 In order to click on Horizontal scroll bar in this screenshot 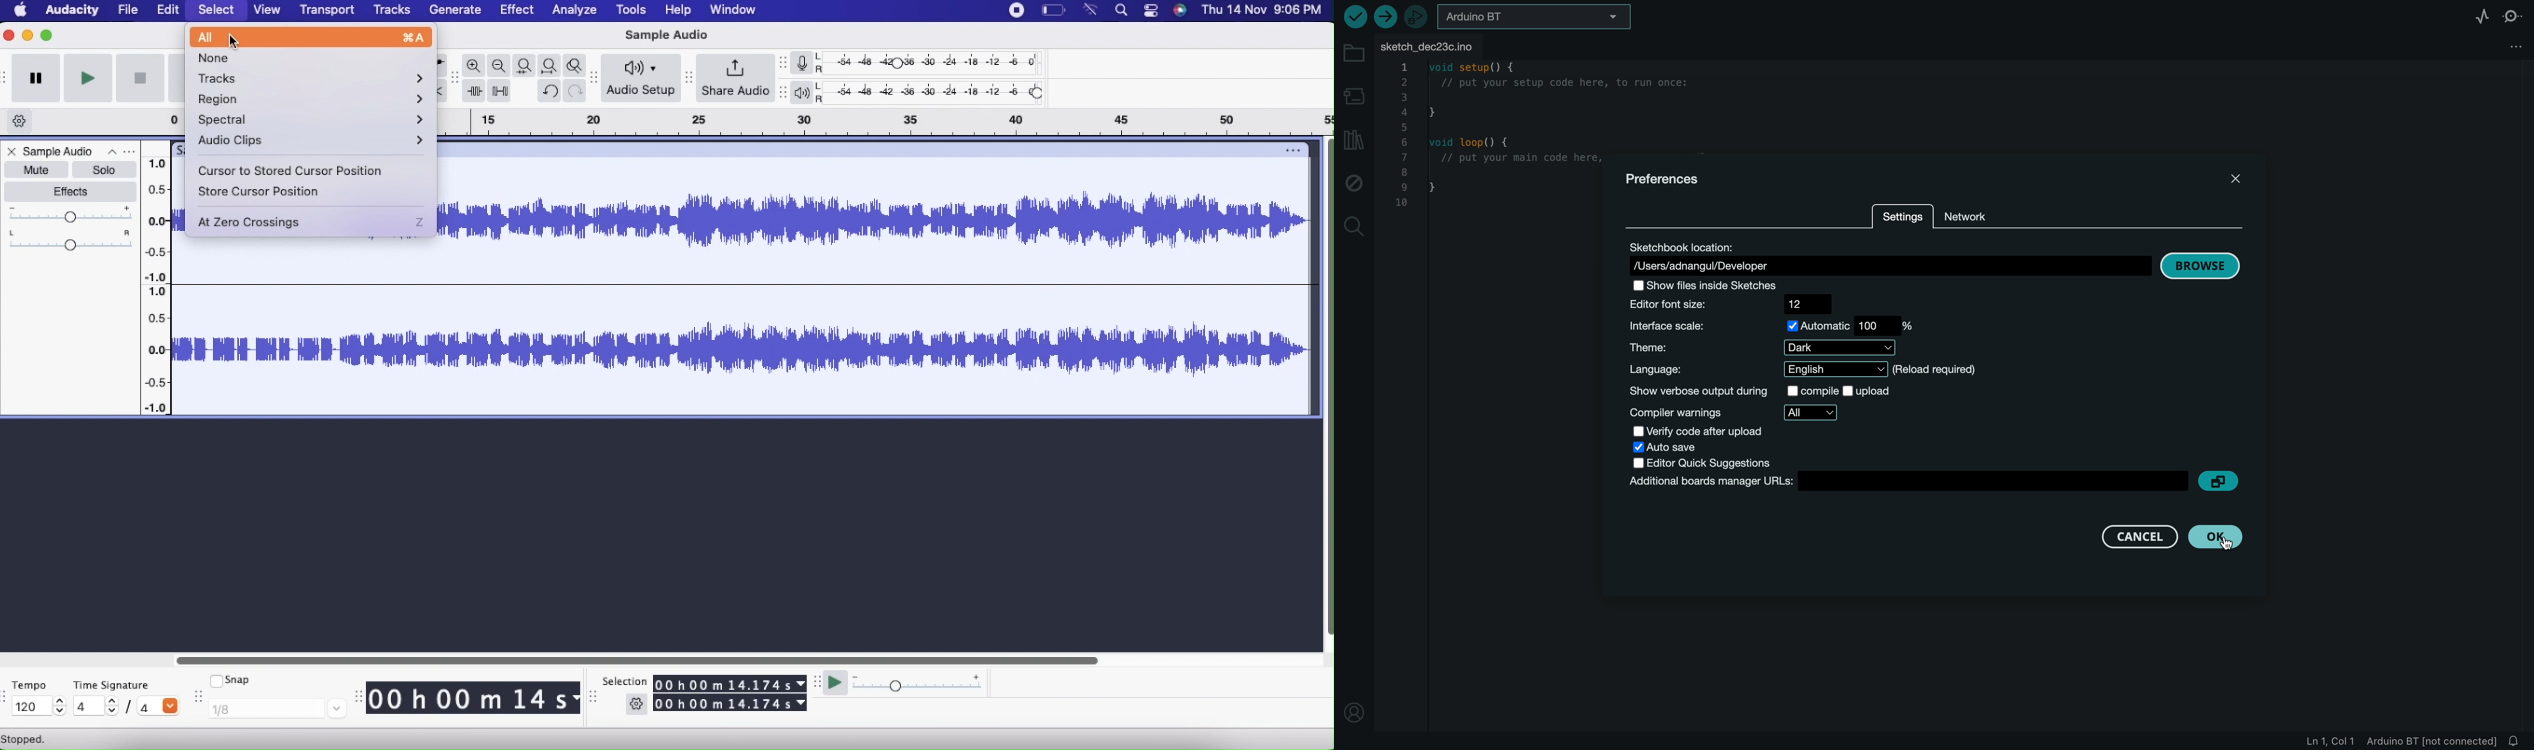, I will do `click(638, 657)`.